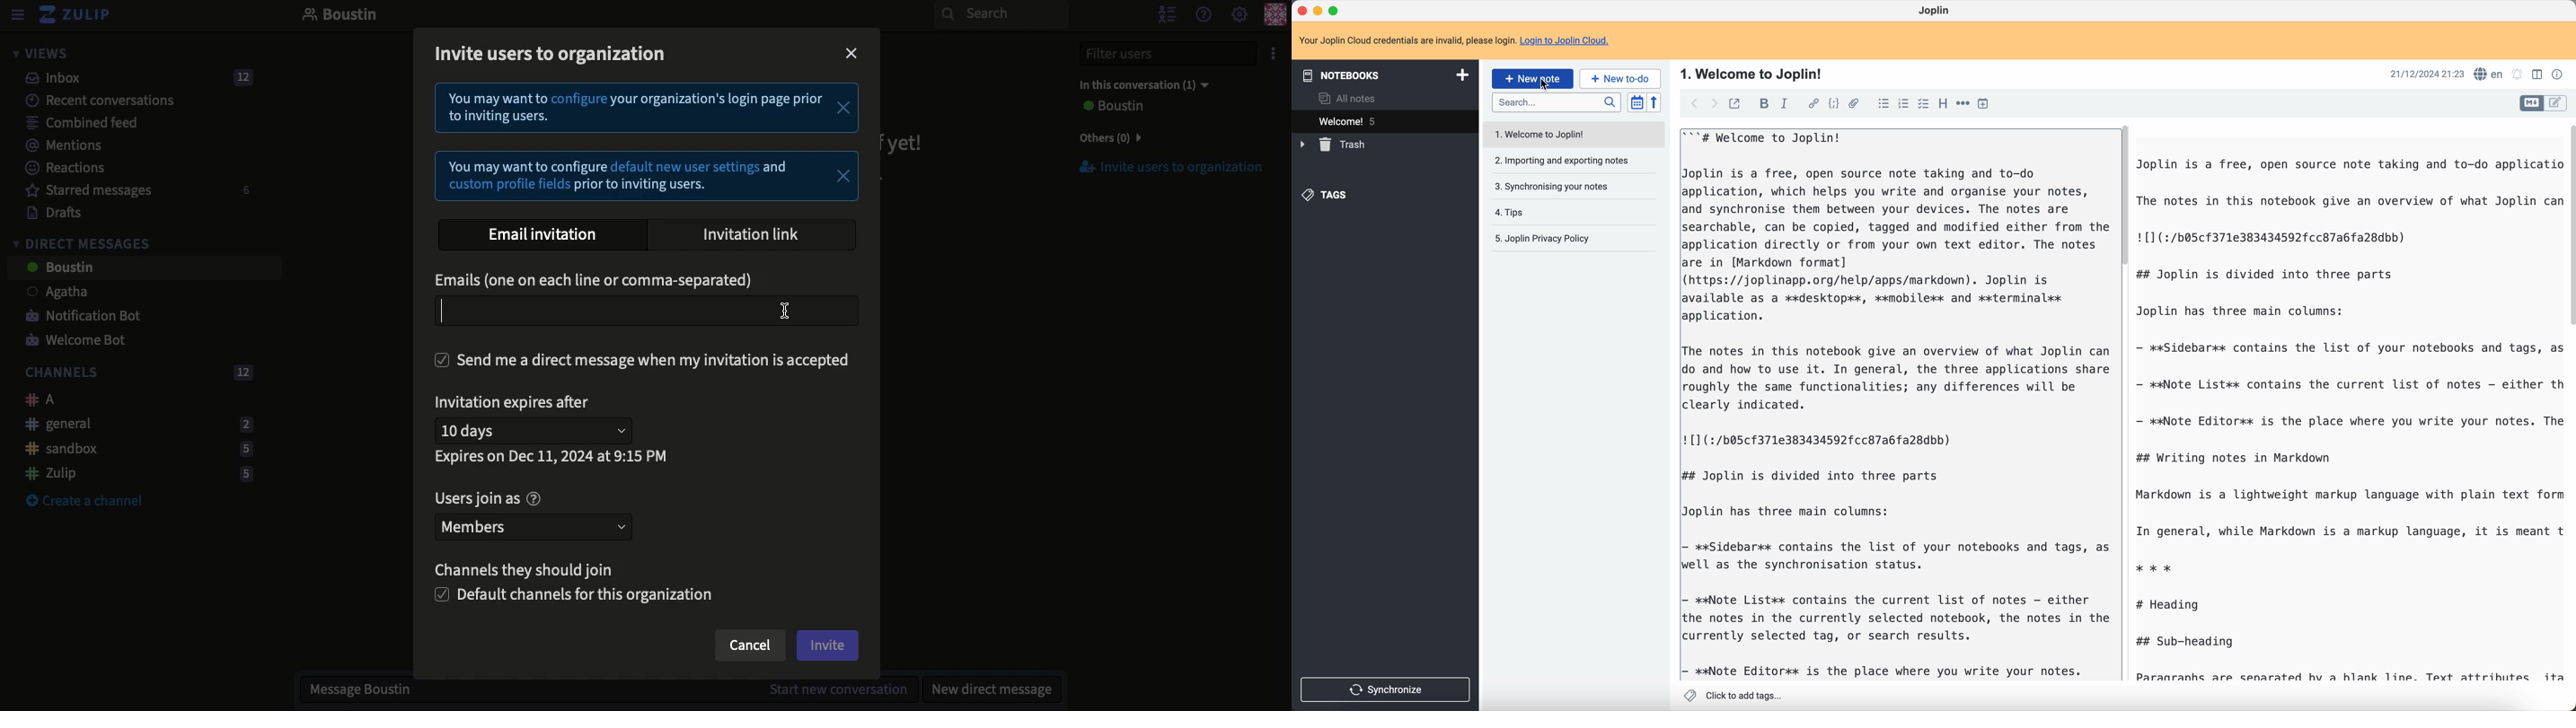 The height and width of the screenshot is (728, 2576). What do you see at coordinates (133, 473) in the screenshot?
I see `Zulip` at bounding box center [133, 473].